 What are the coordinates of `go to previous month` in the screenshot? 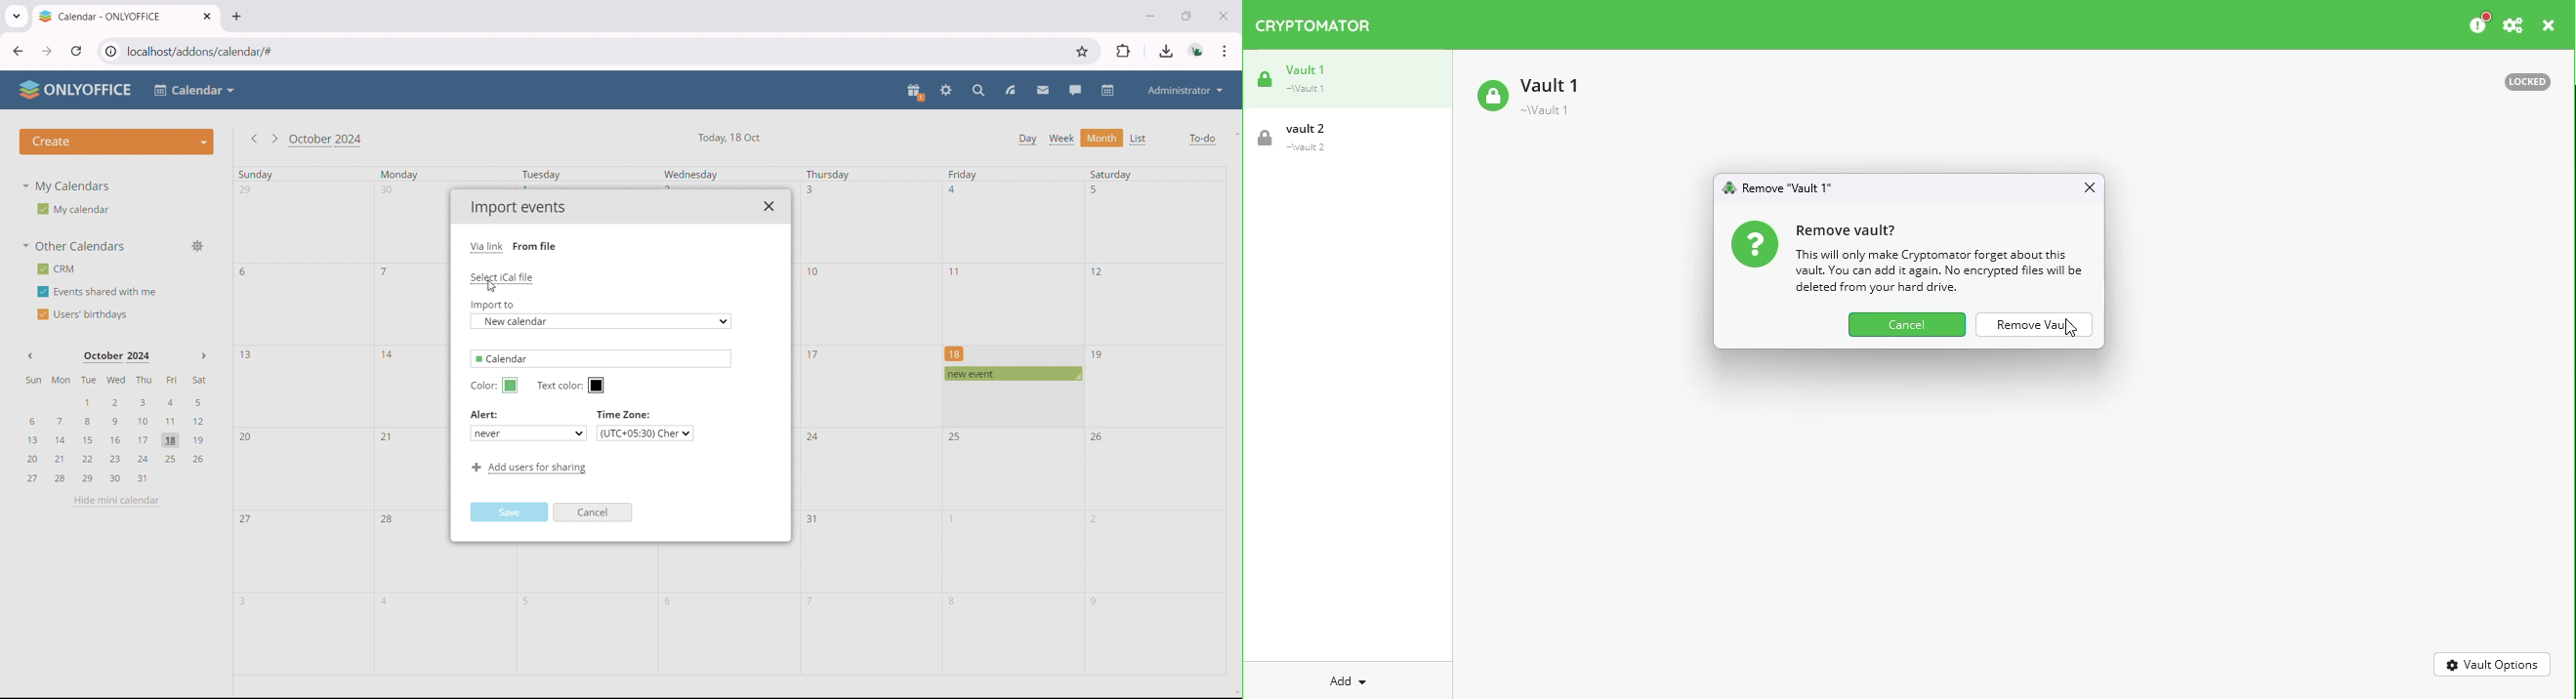 It's located at (254, 139).